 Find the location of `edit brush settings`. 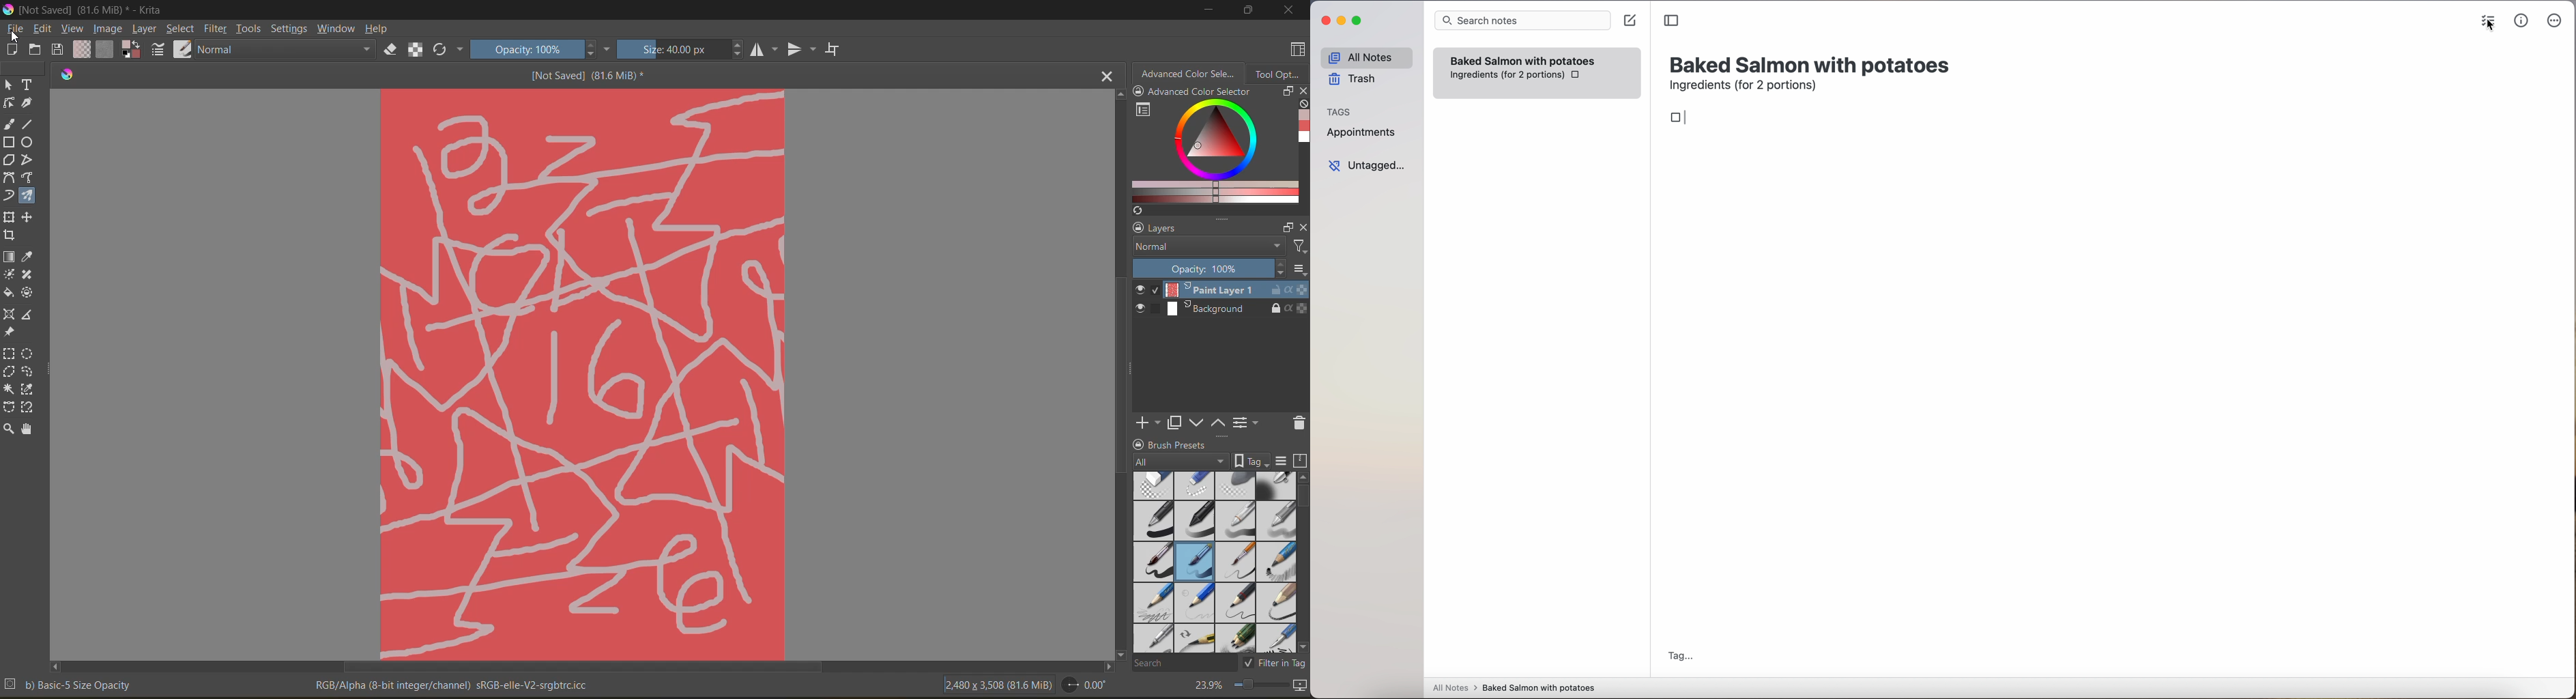

edit brush settings is located at coordinates (158, 51).